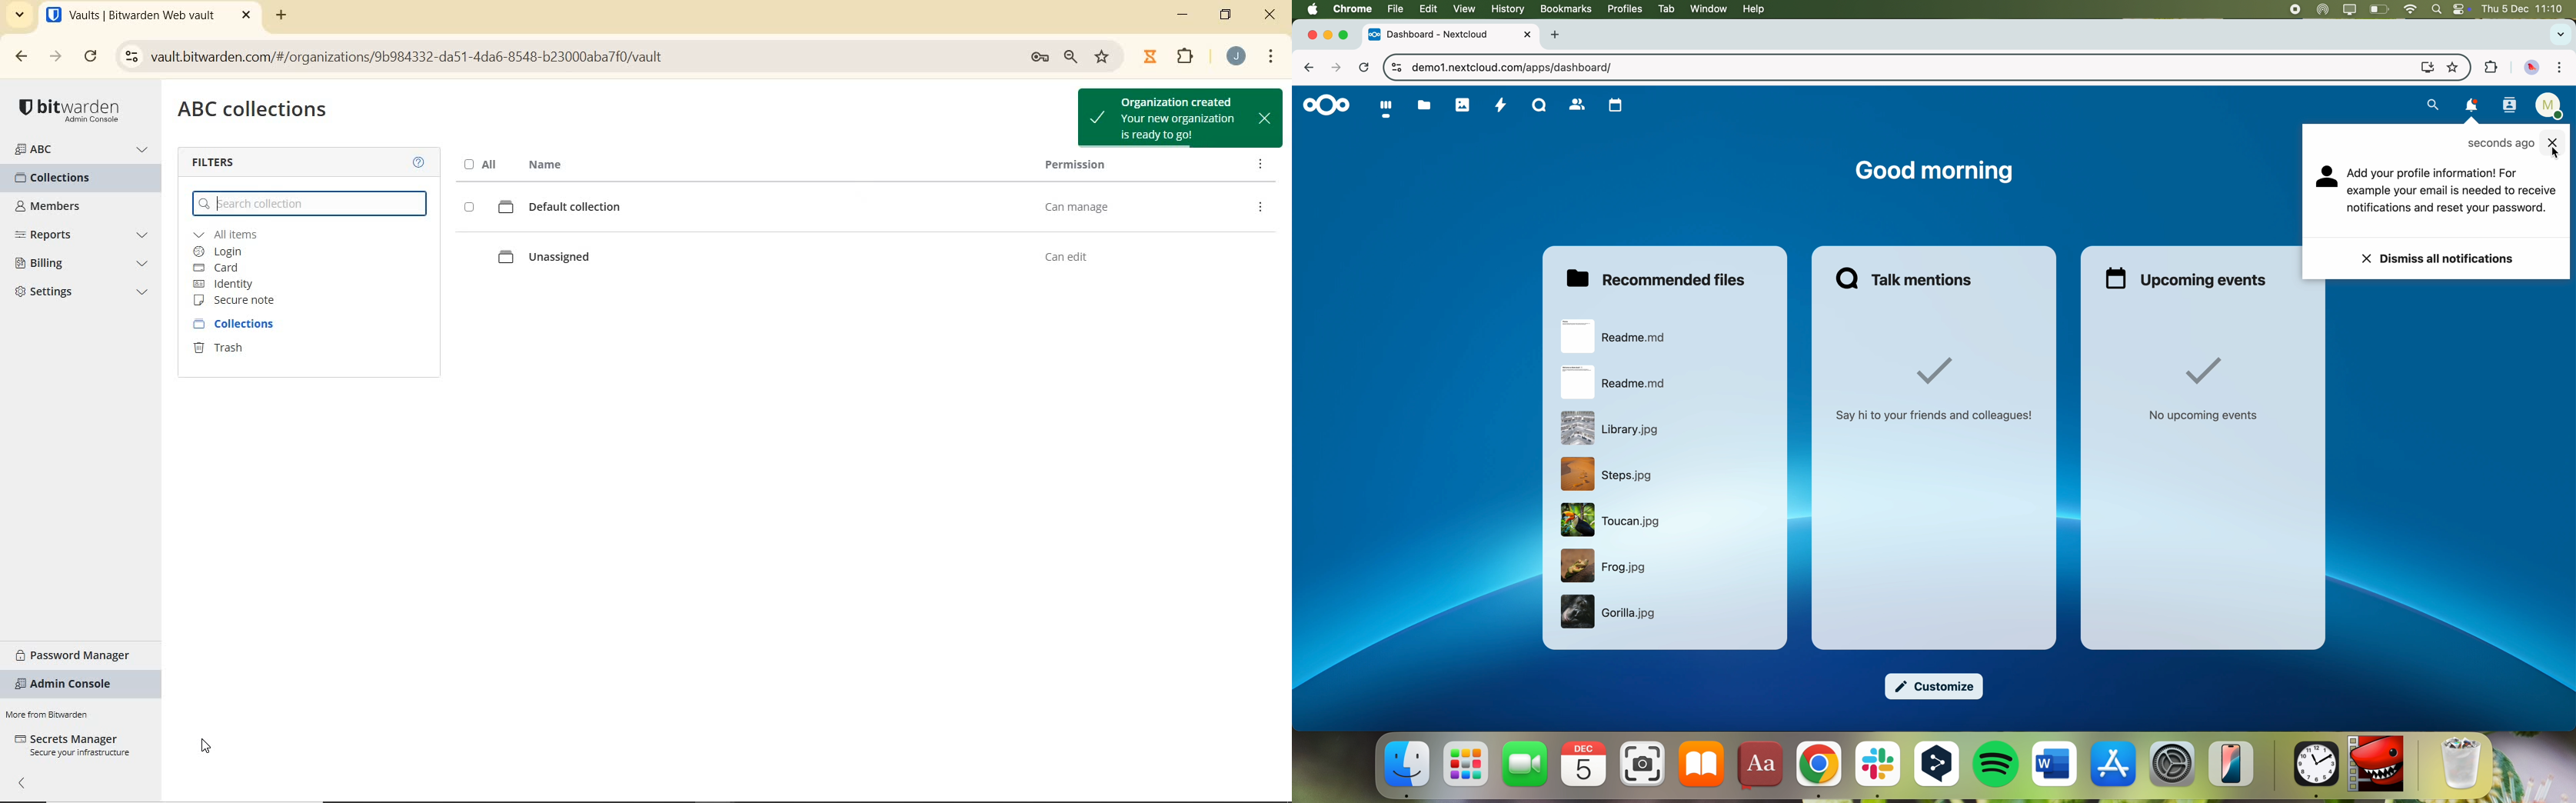  What do you see at coordinates (1936, 688) in the screenshot?
I see `customize button` at bounding box center [1936, 688].